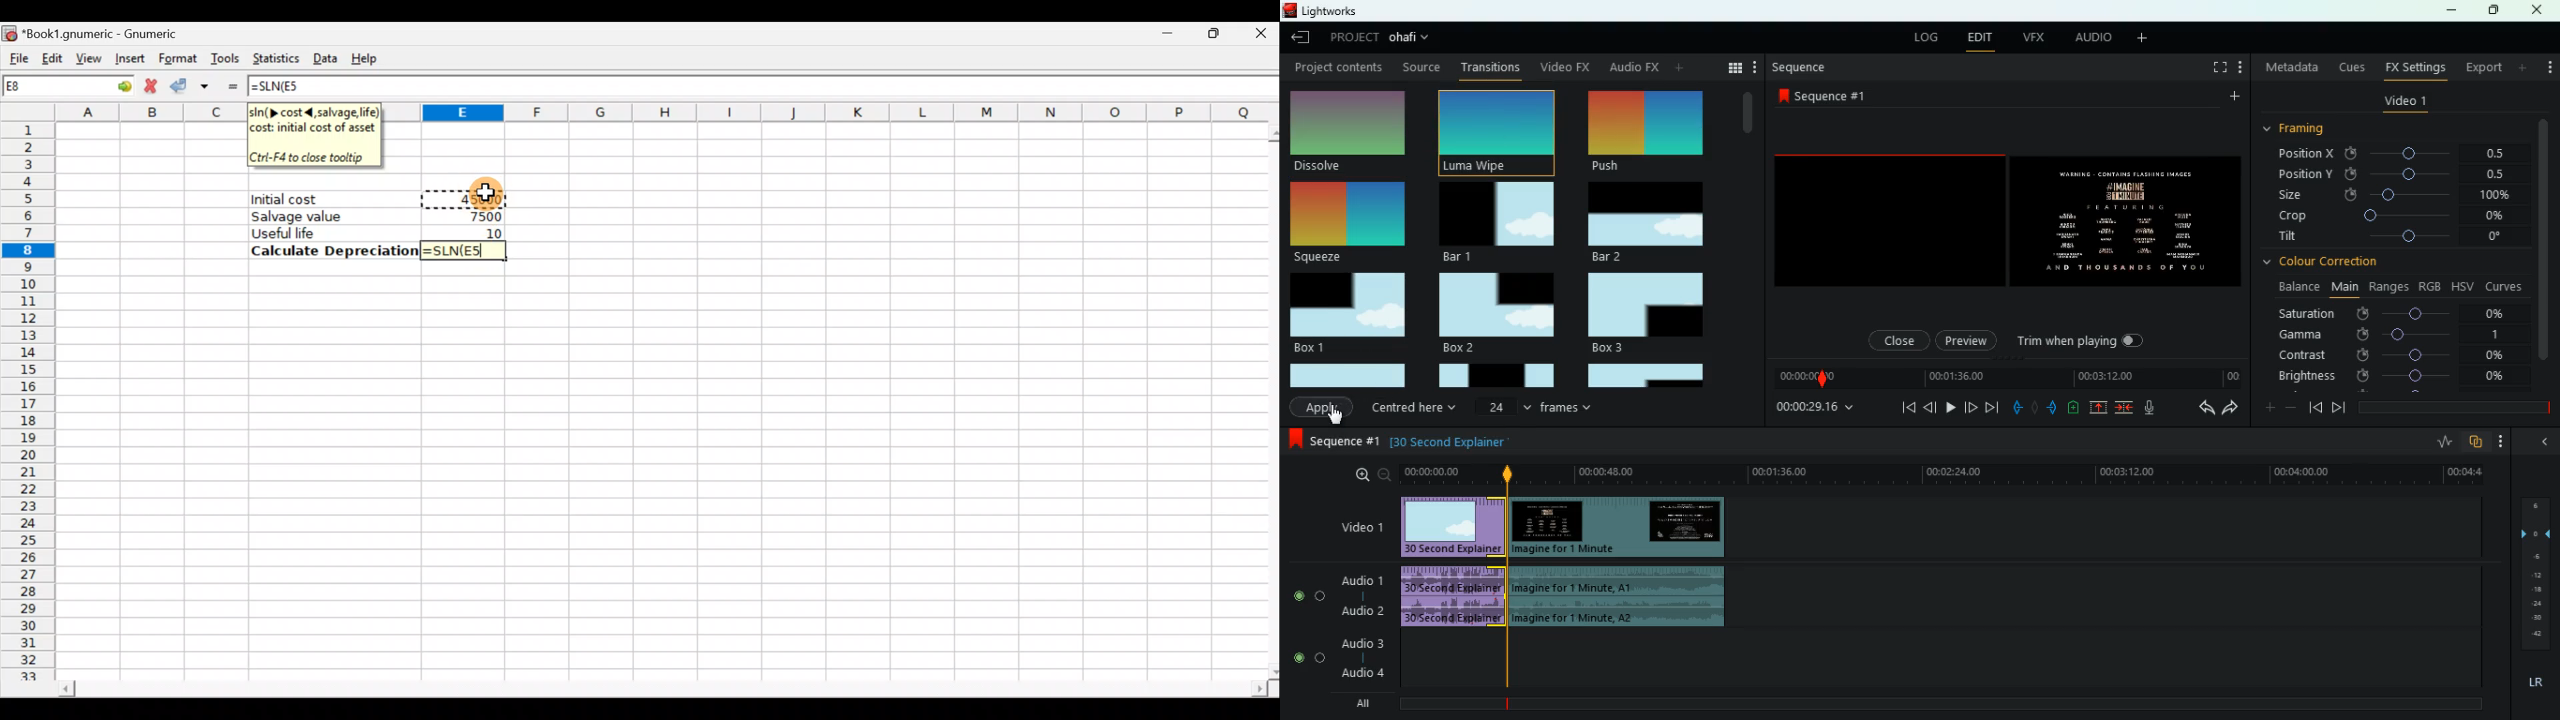 This screenshot has height=728, width=2576. What do you see at coordinates (2542, 441) in the screenshot?
I see `back` at bounding box center [2542, 441].